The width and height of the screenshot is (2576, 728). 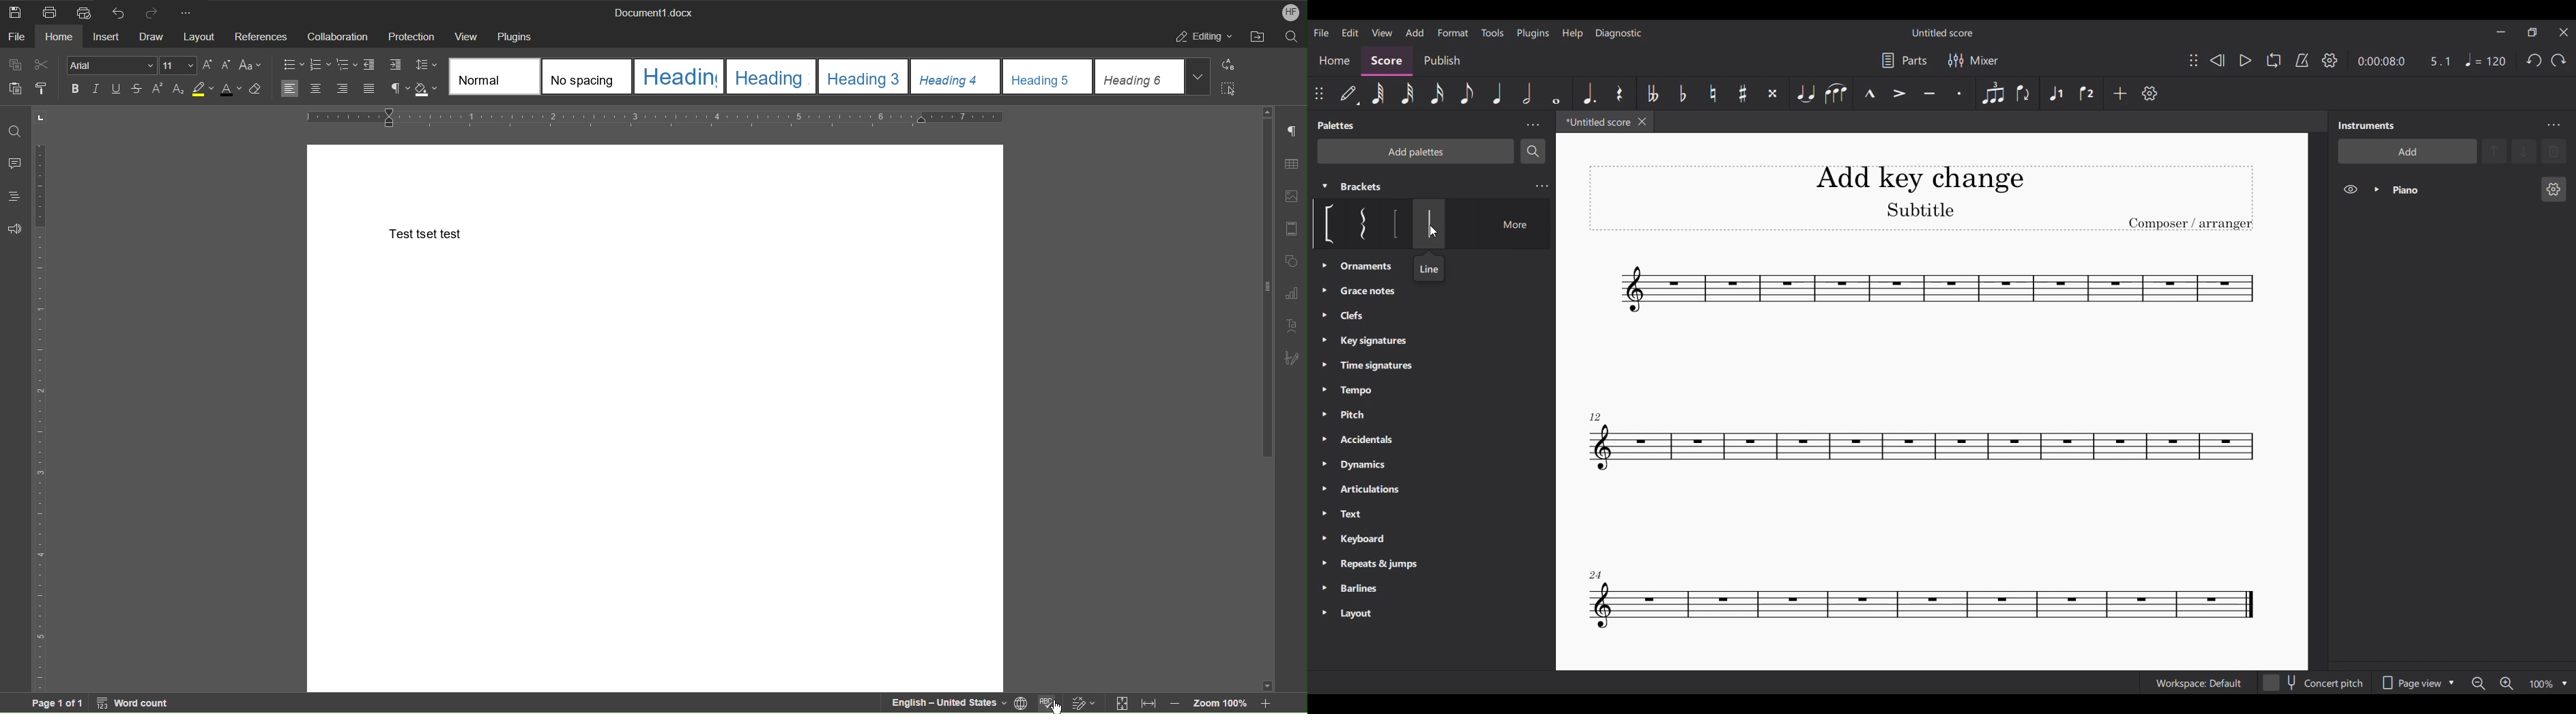 What do you see at coordinates (17, 65) in the screenshot?
I see `Copy` at bounding box center [17, 65].